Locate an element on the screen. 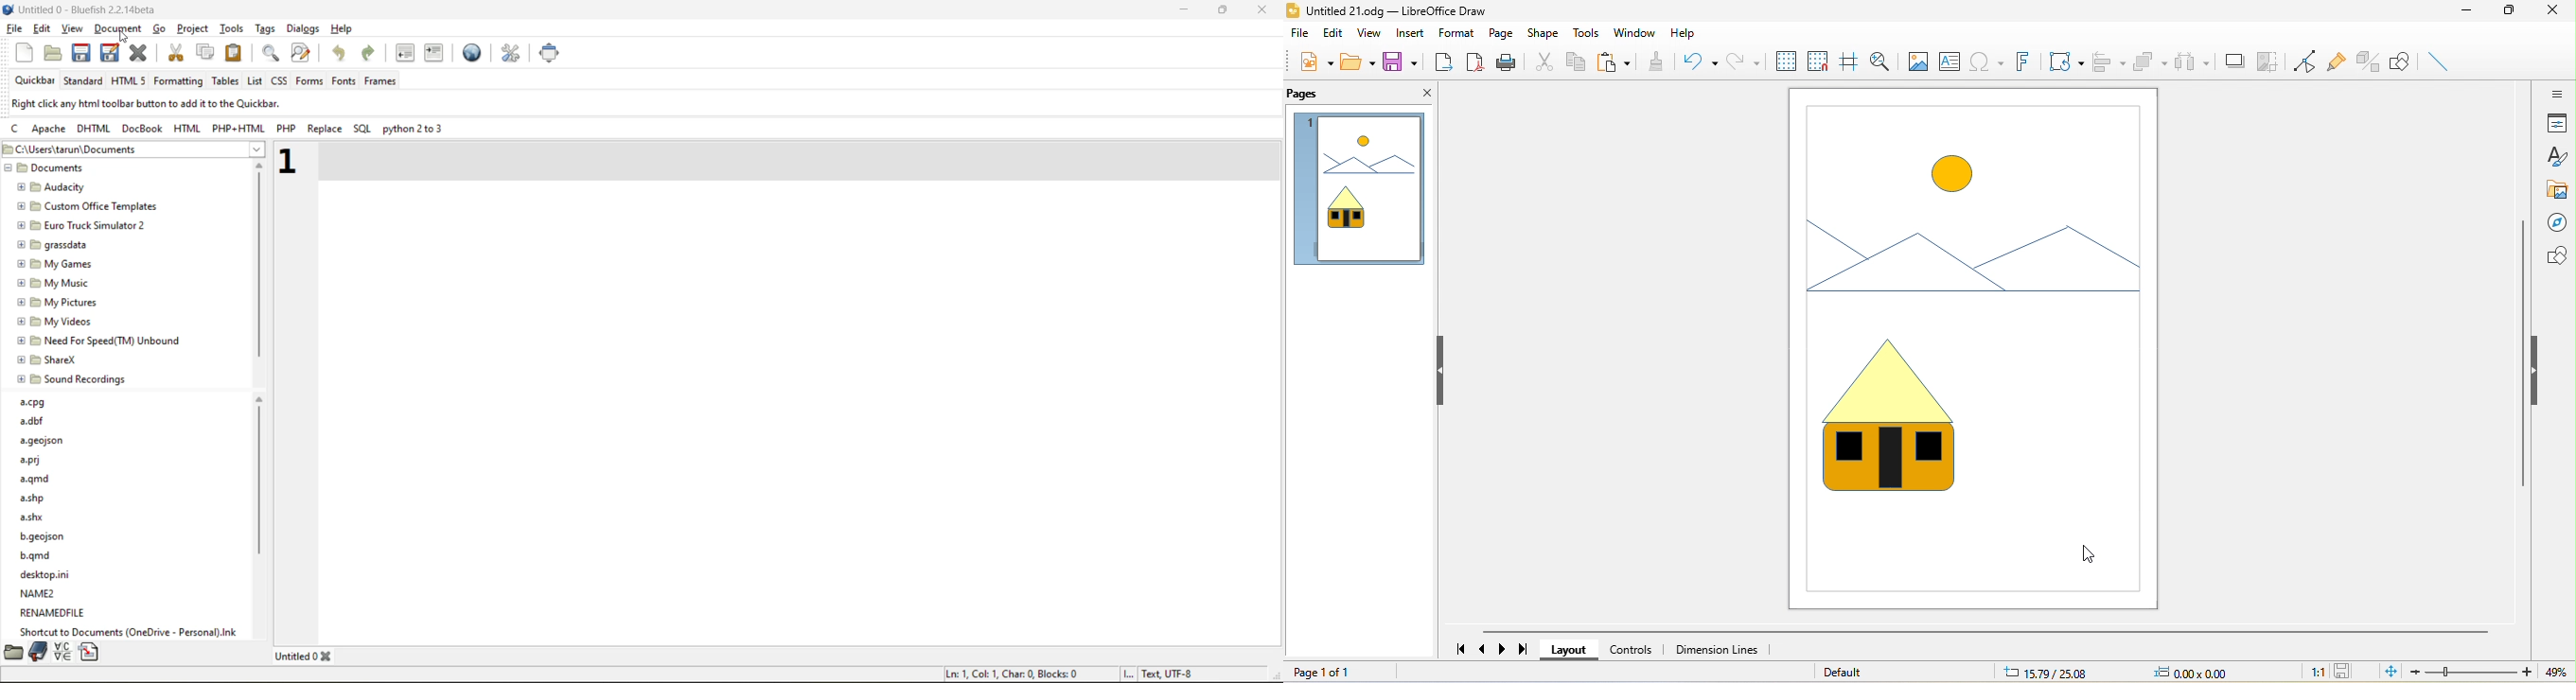 This screenshot has height=700, width=2576. dimension lines is located at coordinates (1718, 649).